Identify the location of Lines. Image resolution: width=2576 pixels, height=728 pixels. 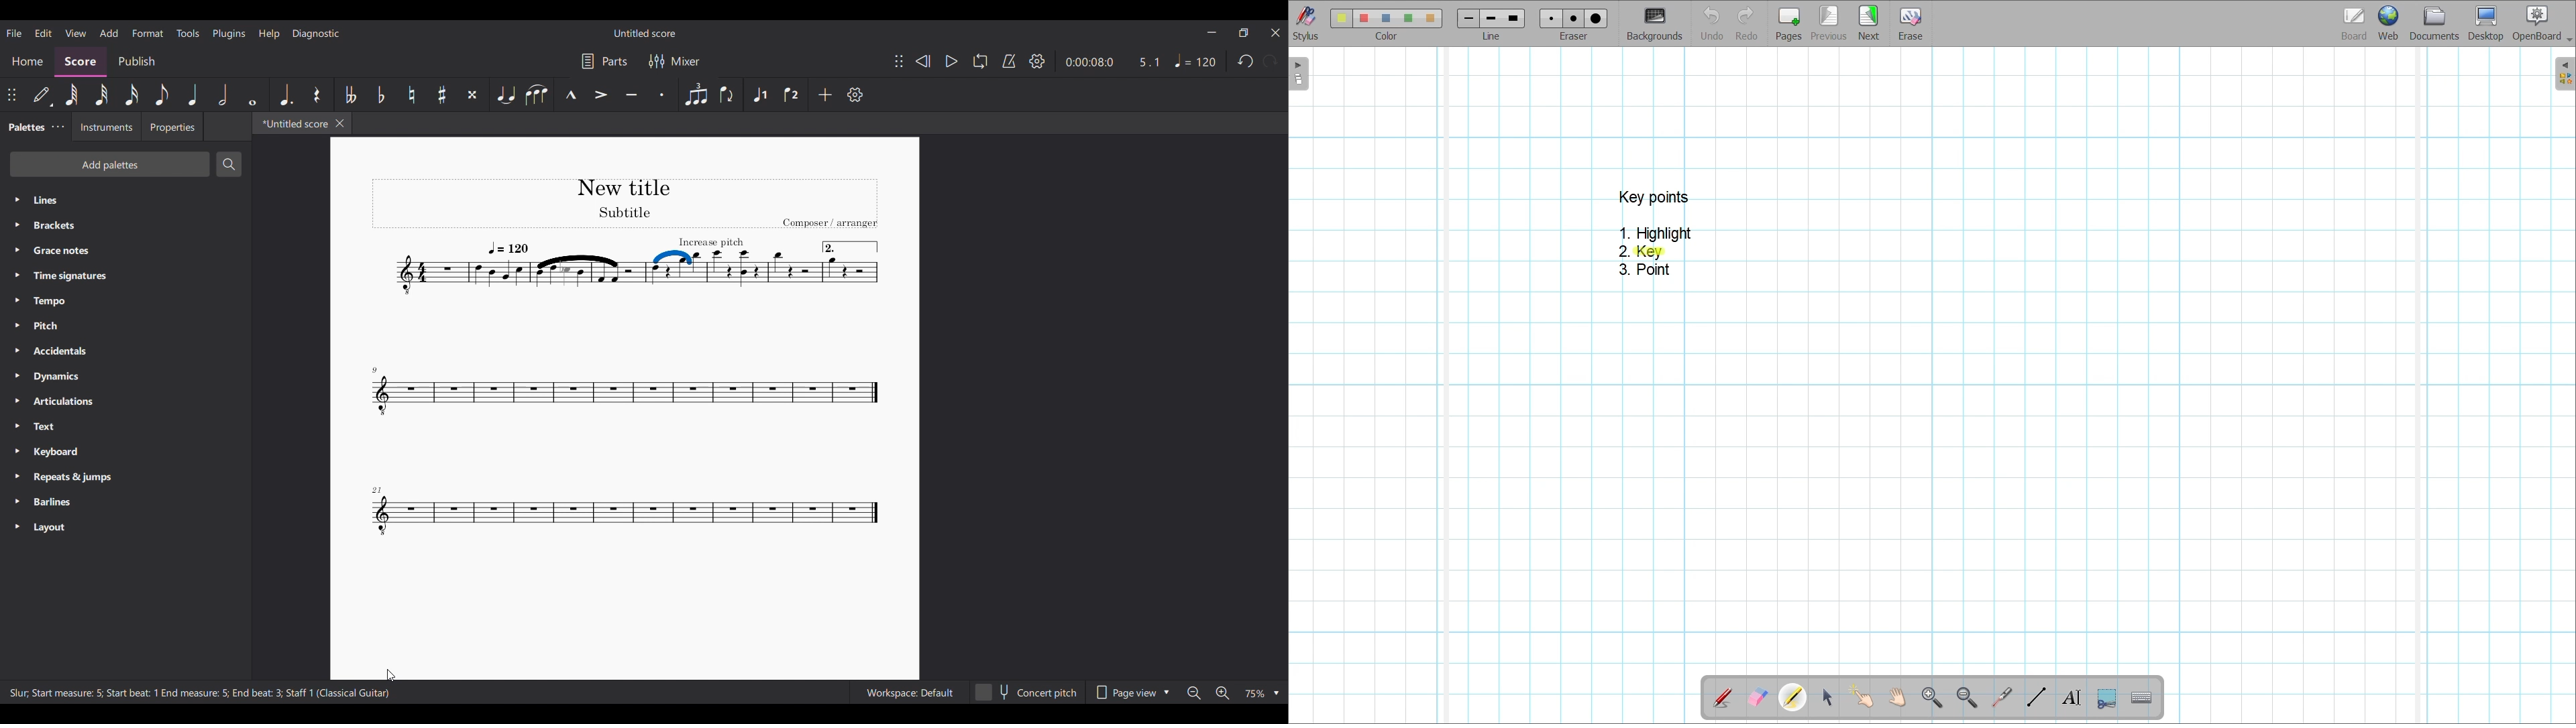
(126, 200).